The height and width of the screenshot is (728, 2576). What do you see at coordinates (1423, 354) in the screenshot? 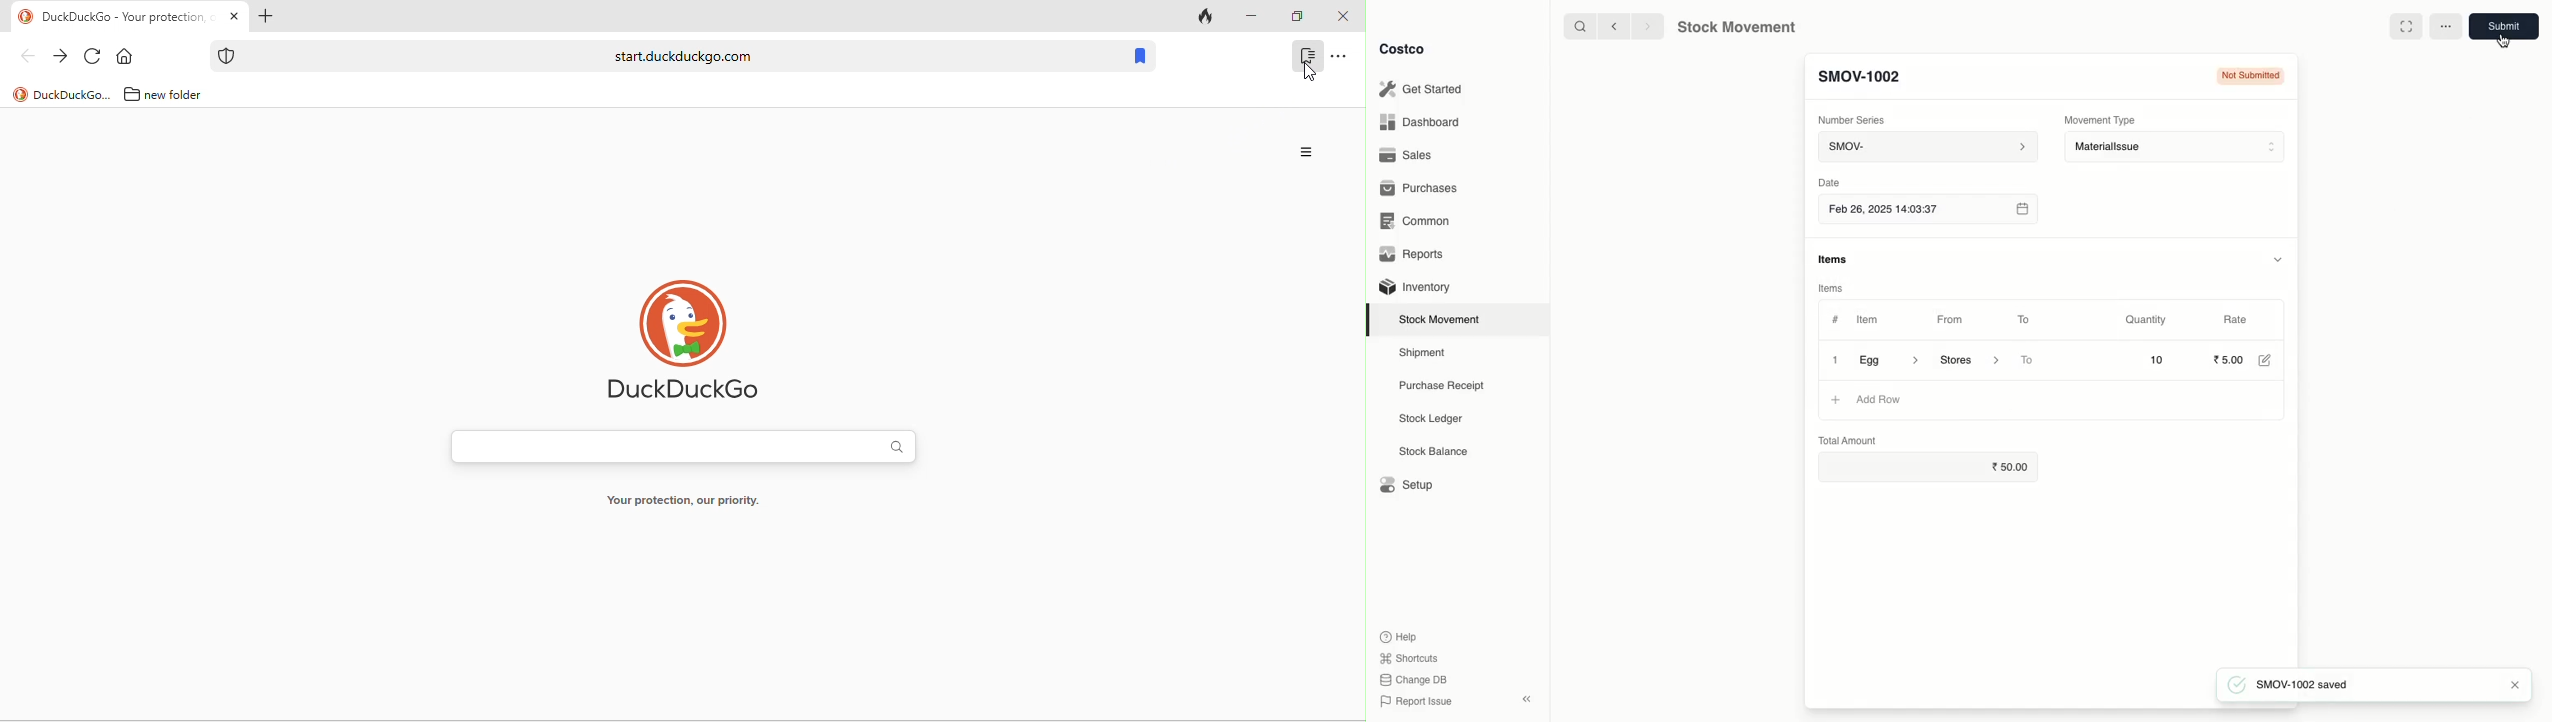
I see `Shipment` at bounding box center [1423, 354].